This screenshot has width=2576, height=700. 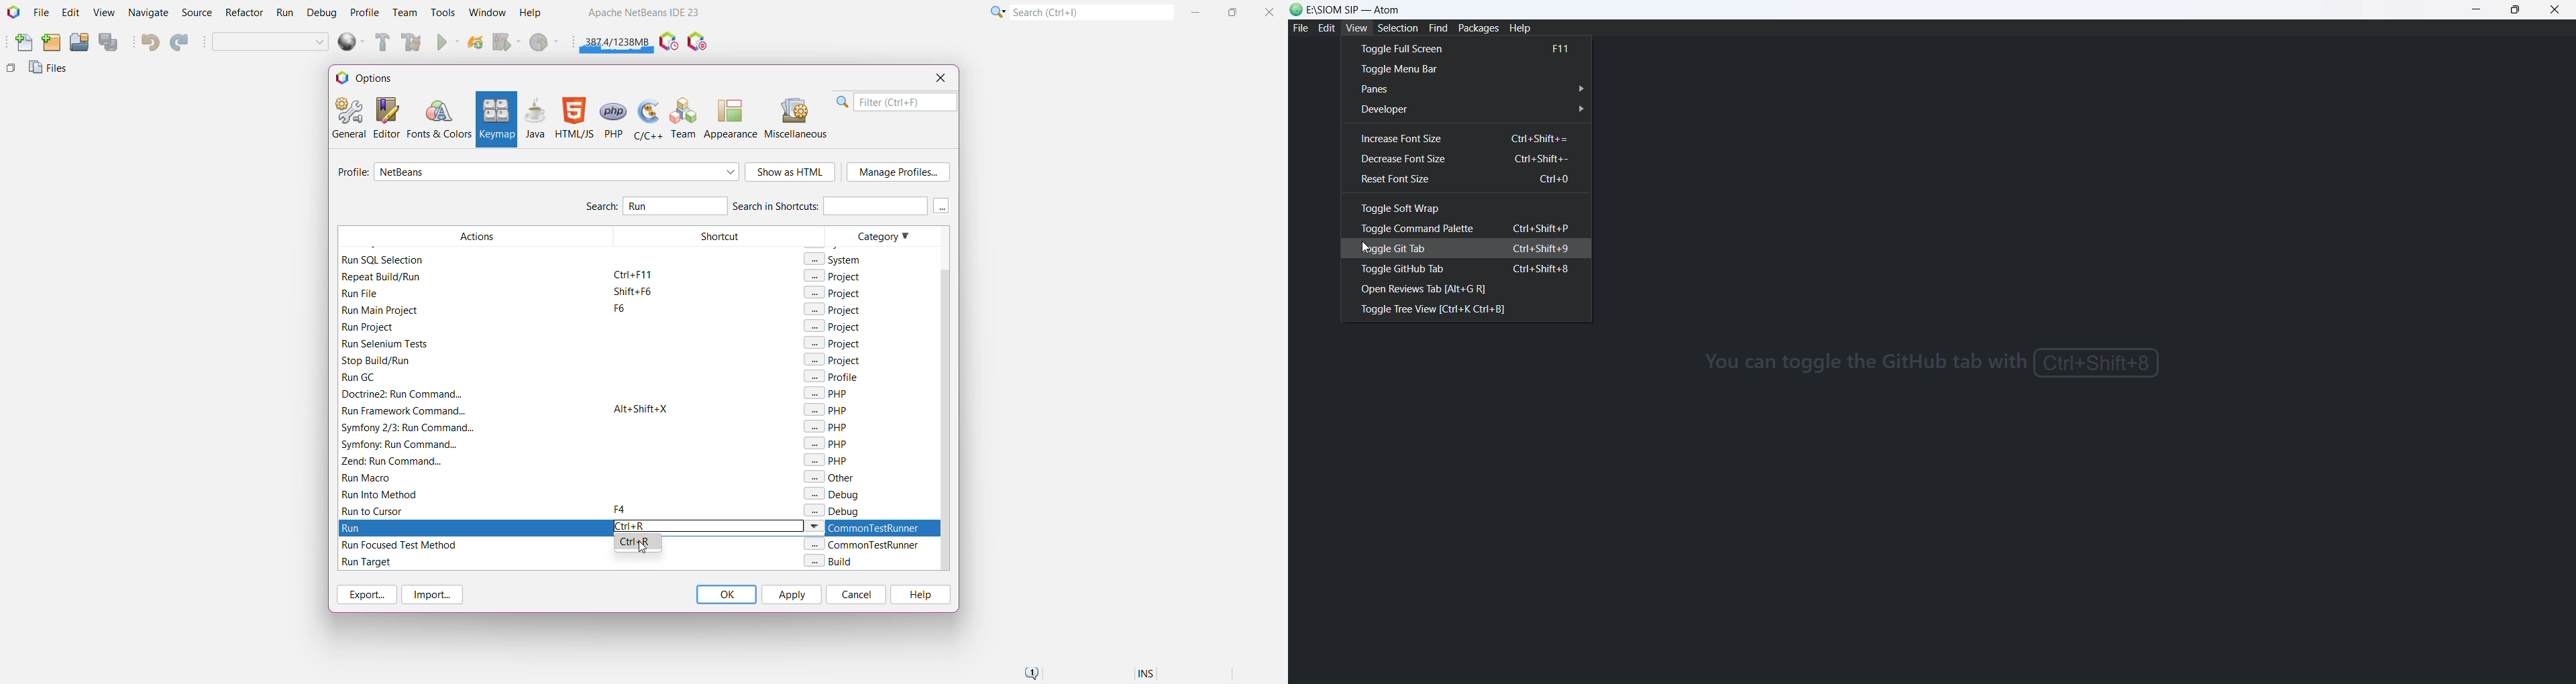 What do you see at coordinates (1472, 90) in the screenshot?
I see `panes` at bounding box center [1472, 90].